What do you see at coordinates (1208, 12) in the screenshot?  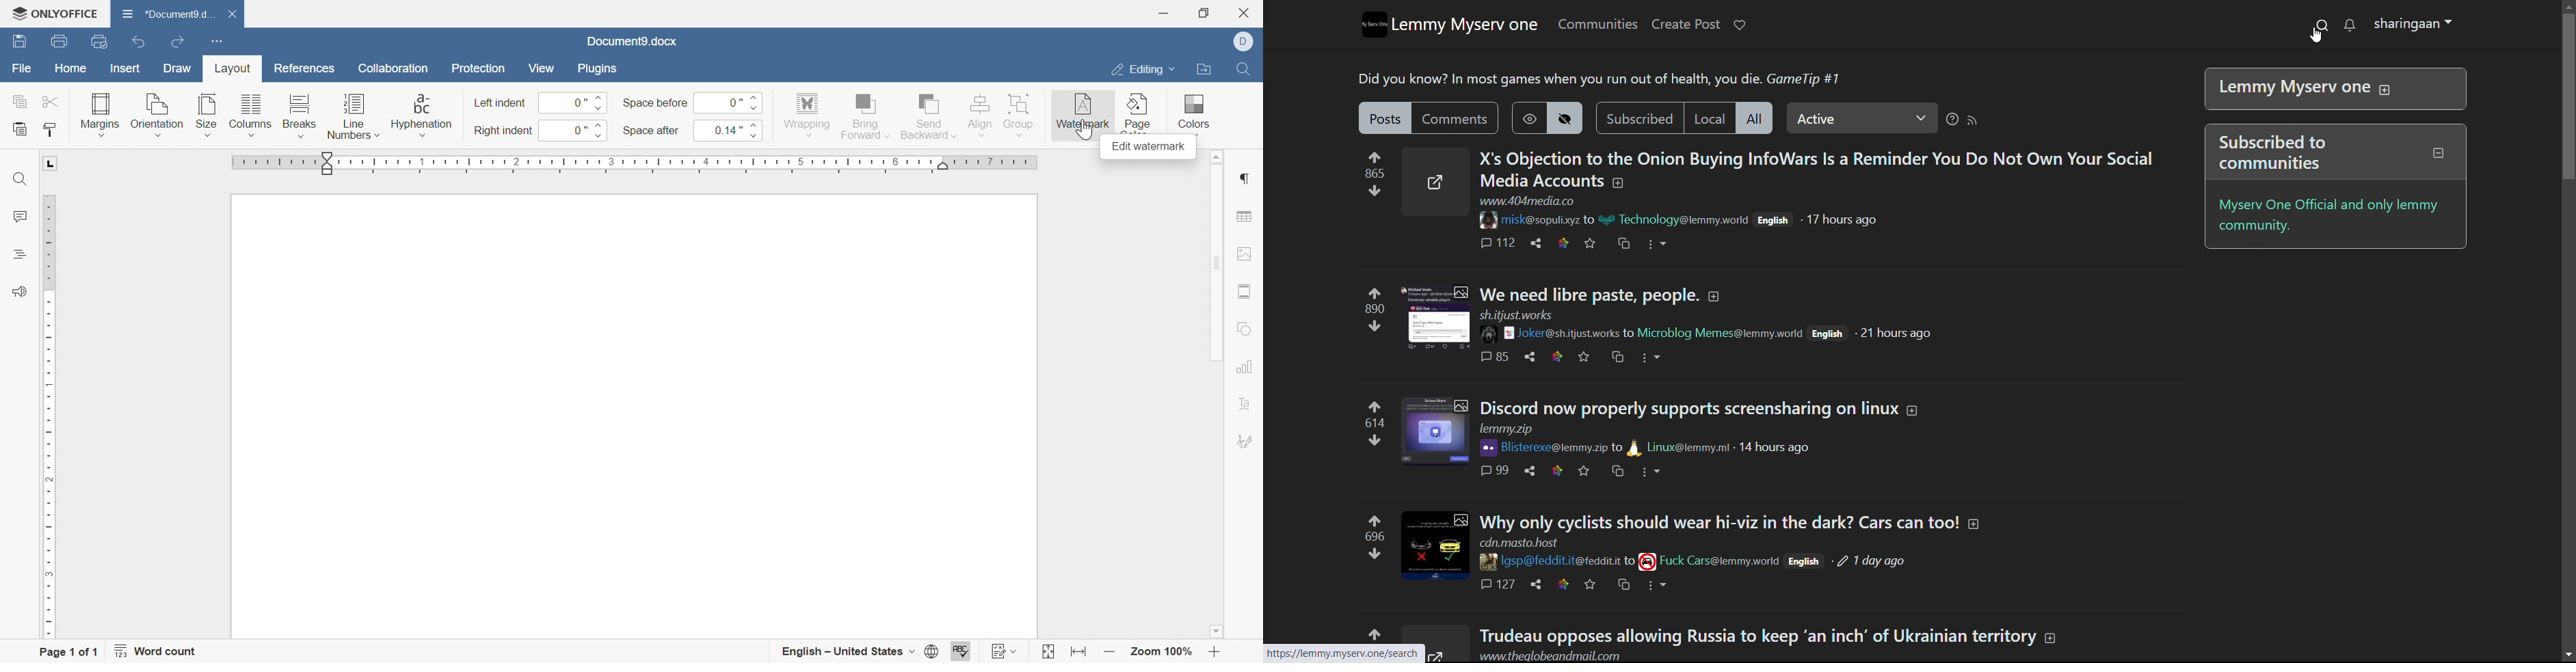 I see `restore down` at bounding box center [1208, 12].